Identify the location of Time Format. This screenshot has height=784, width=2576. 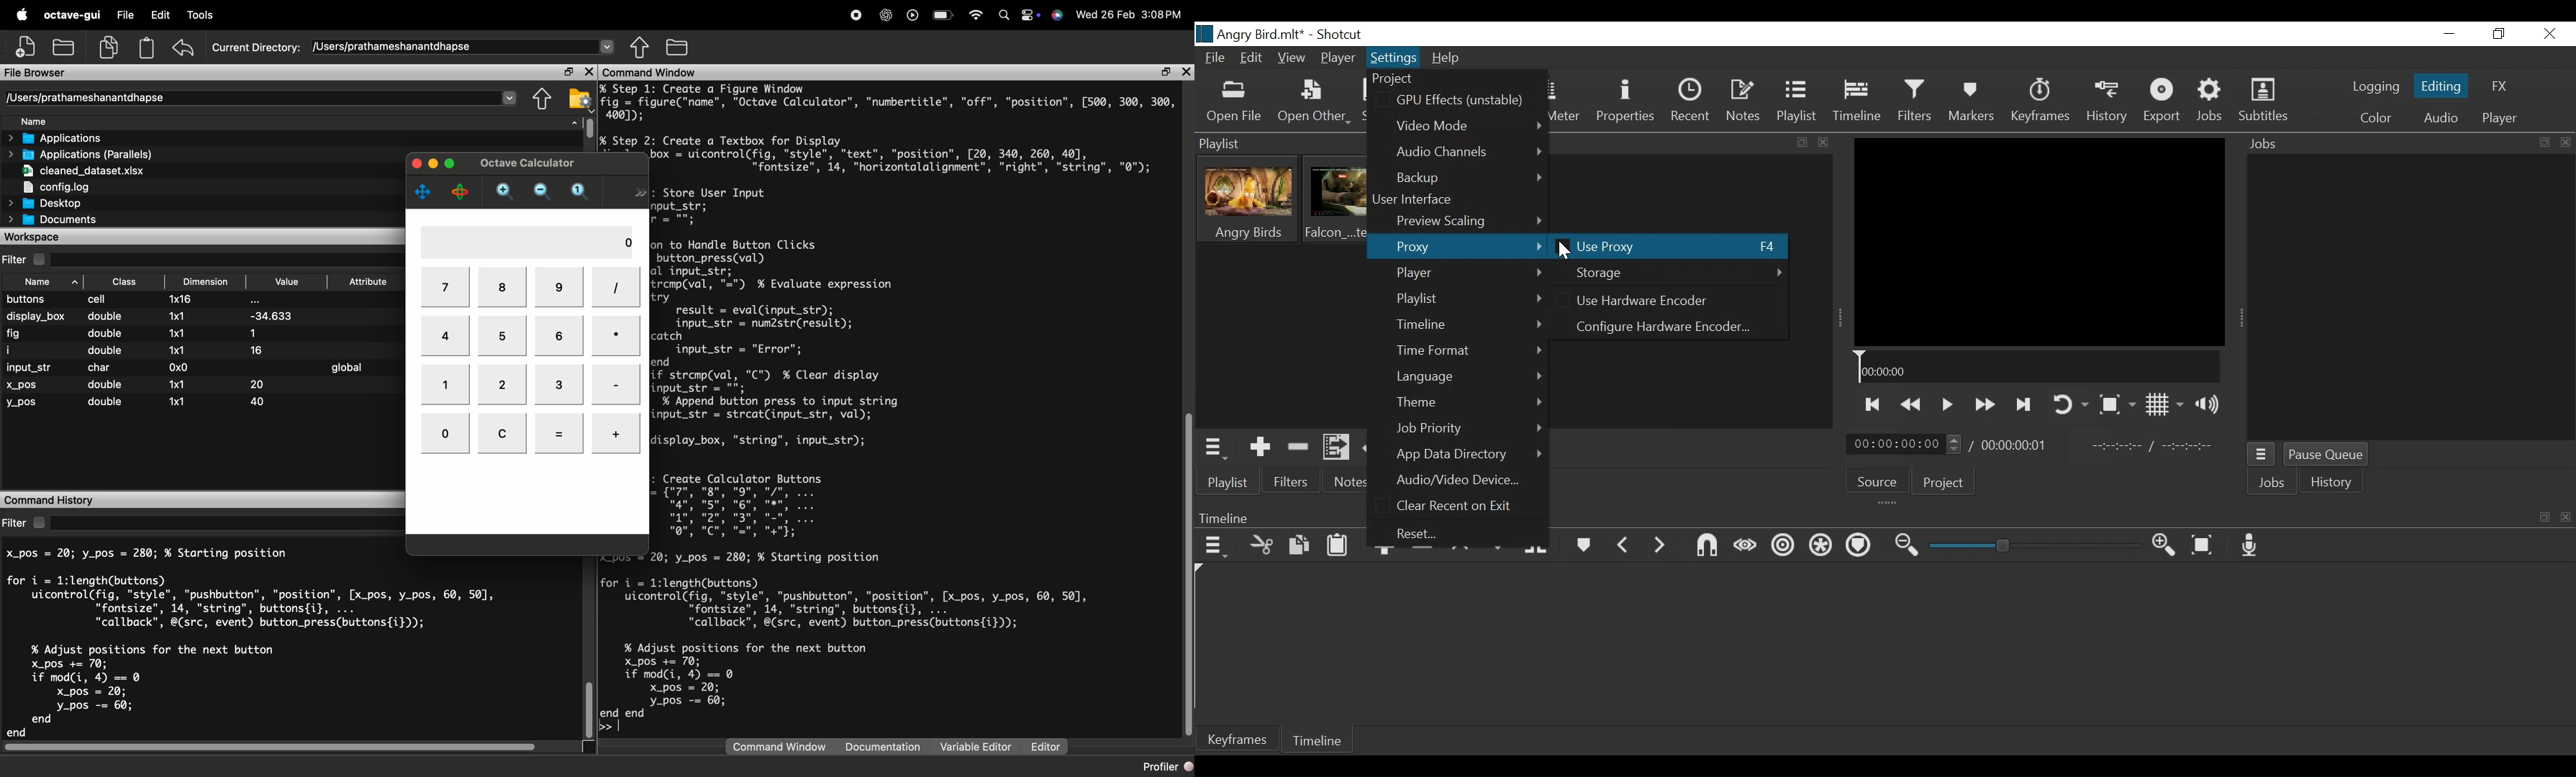
(1469, 350).